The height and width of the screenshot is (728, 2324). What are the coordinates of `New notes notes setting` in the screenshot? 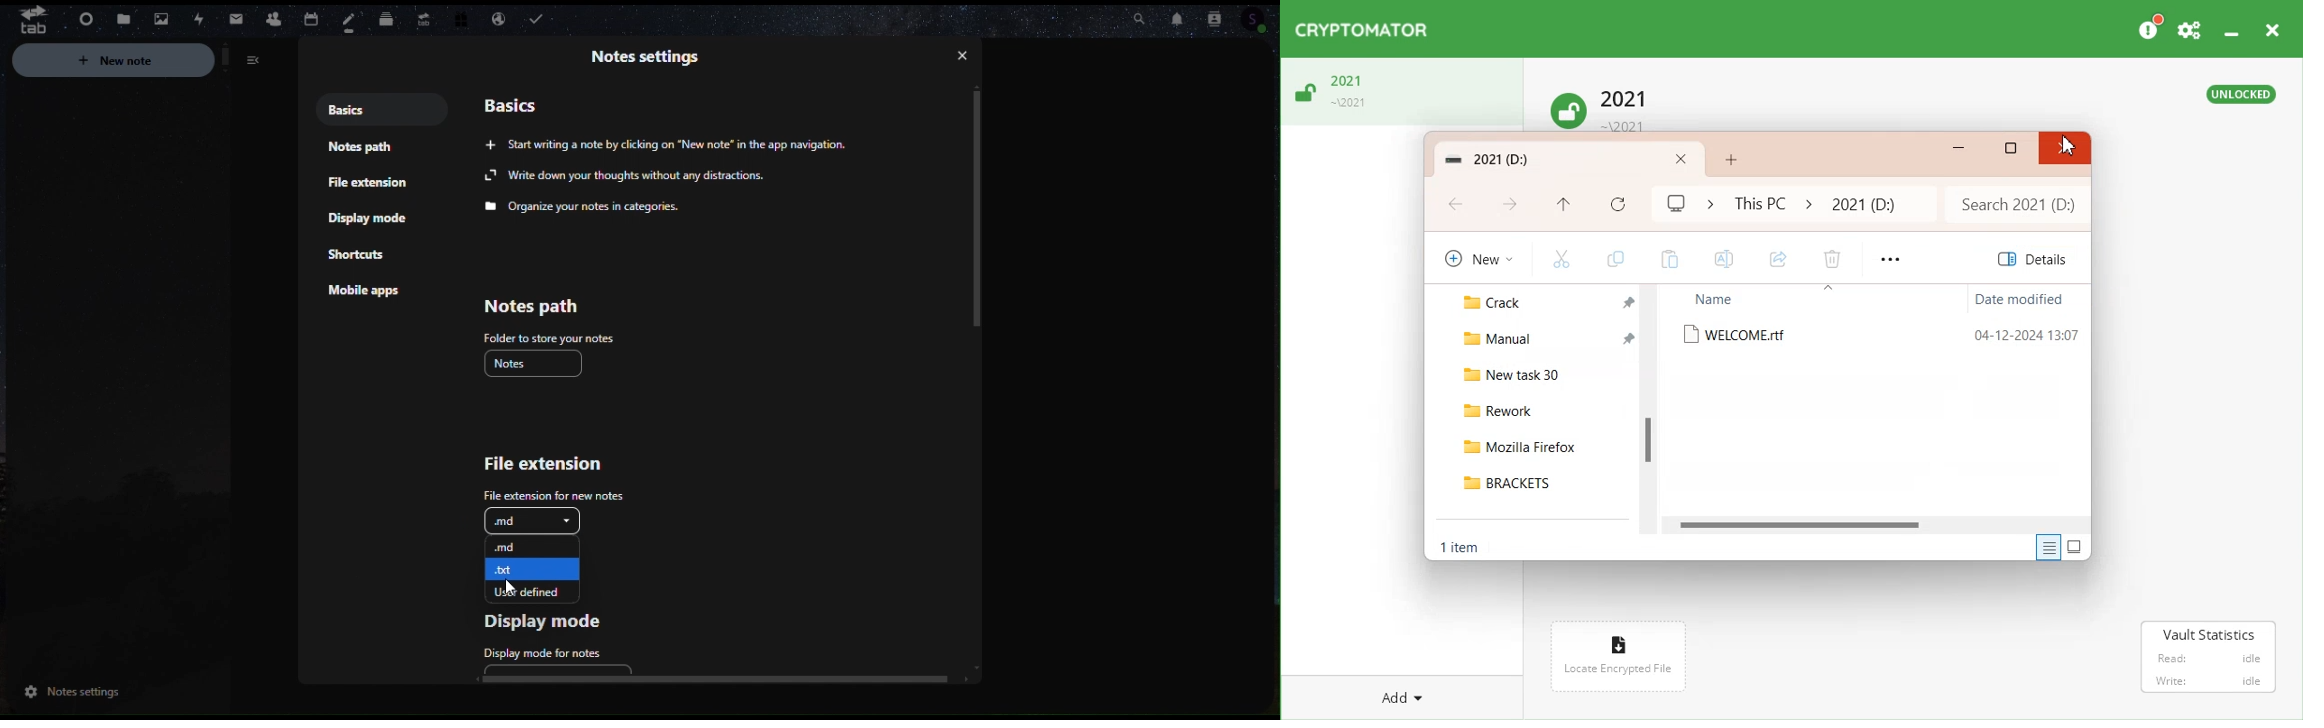 It's located at (144, 63).